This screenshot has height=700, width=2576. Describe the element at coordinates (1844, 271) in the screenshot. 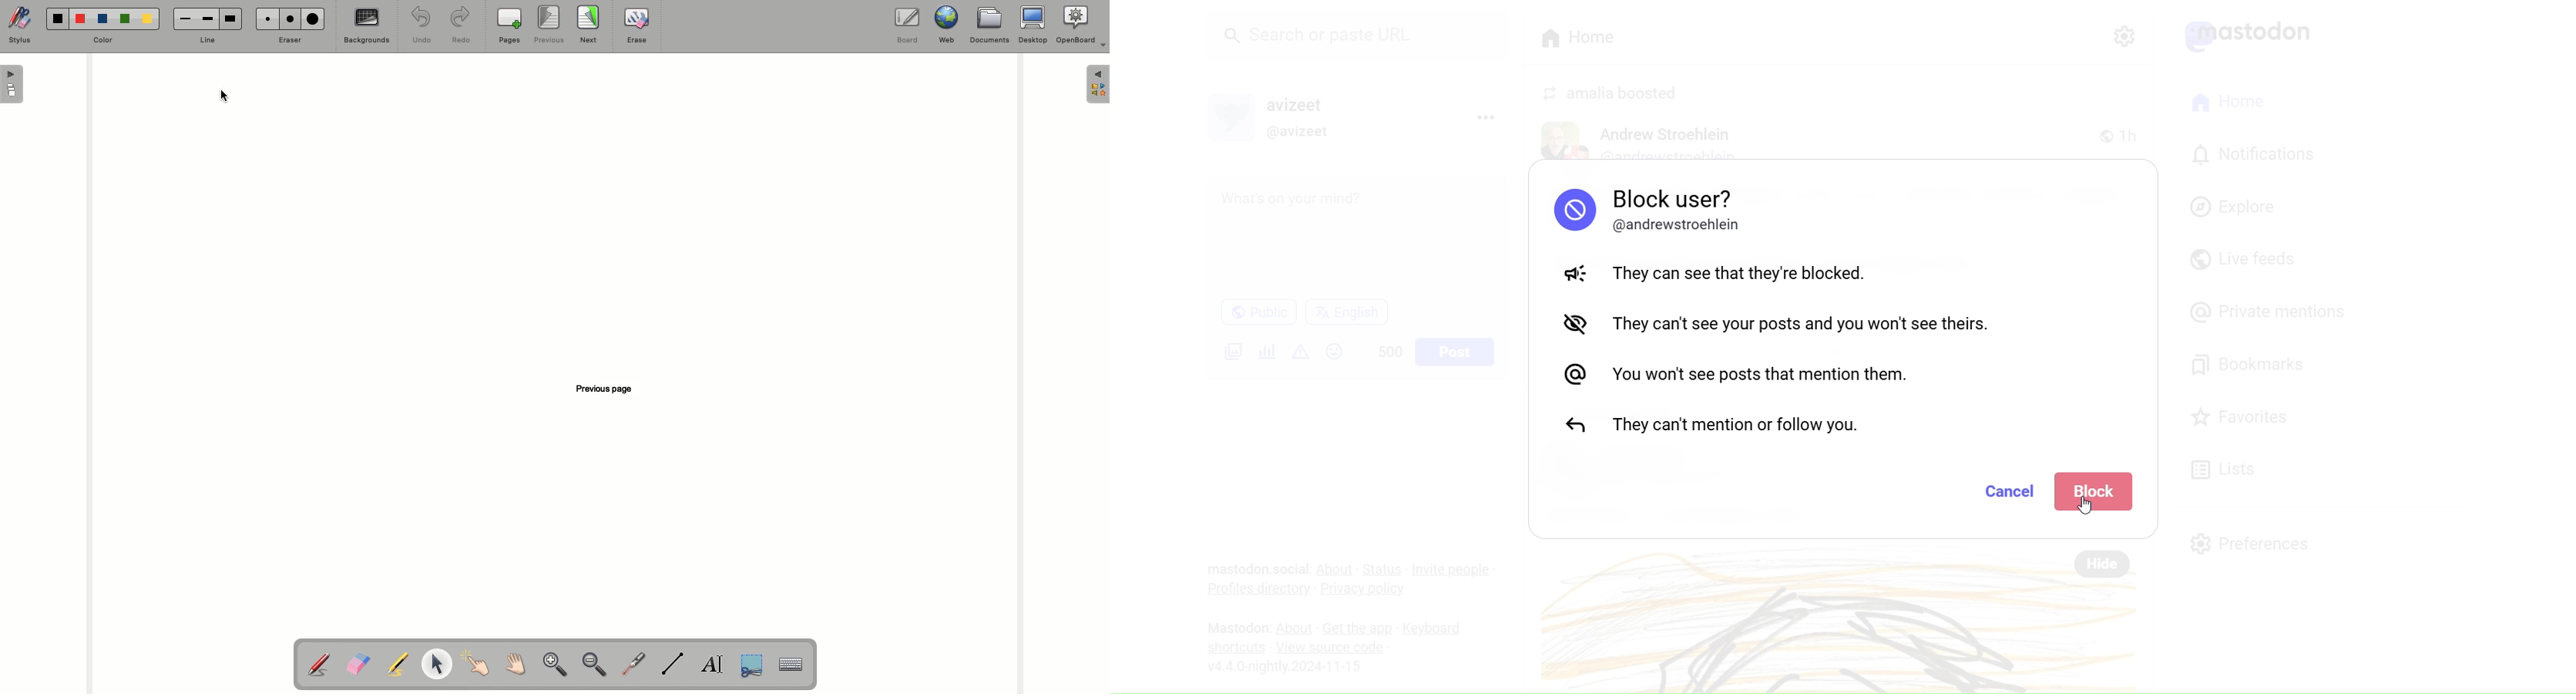

I see `They can see that the are blocked` at that location.